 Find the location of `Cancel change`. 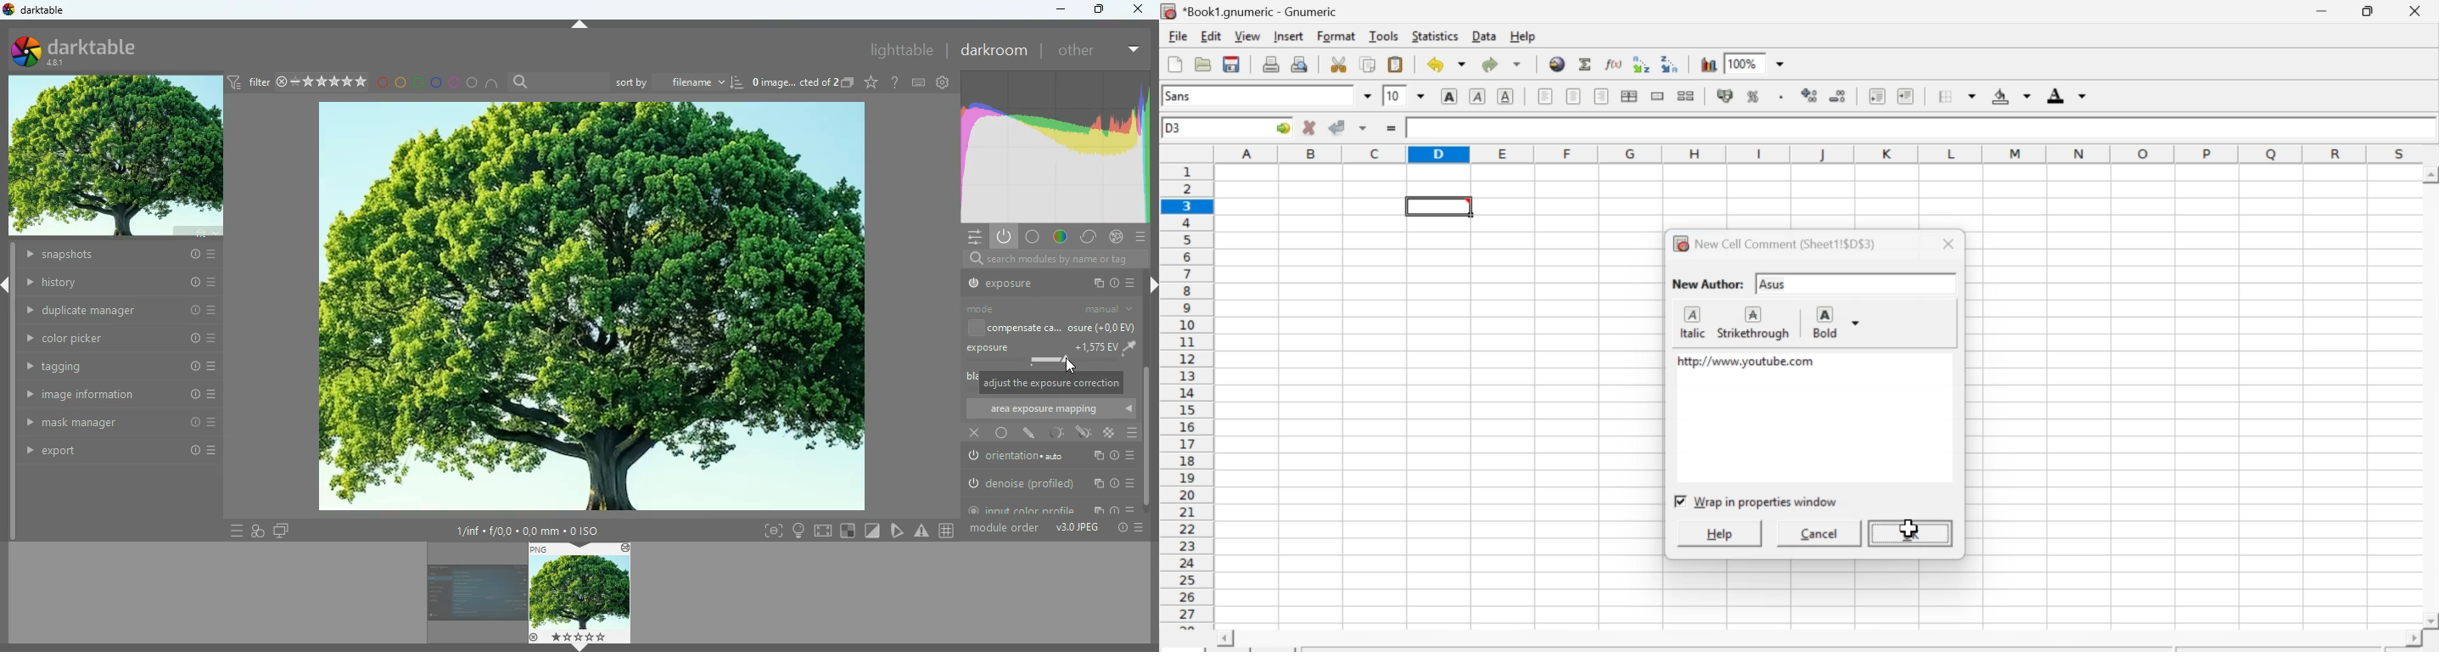

Cancel change is located at coordinates (1307, 127).